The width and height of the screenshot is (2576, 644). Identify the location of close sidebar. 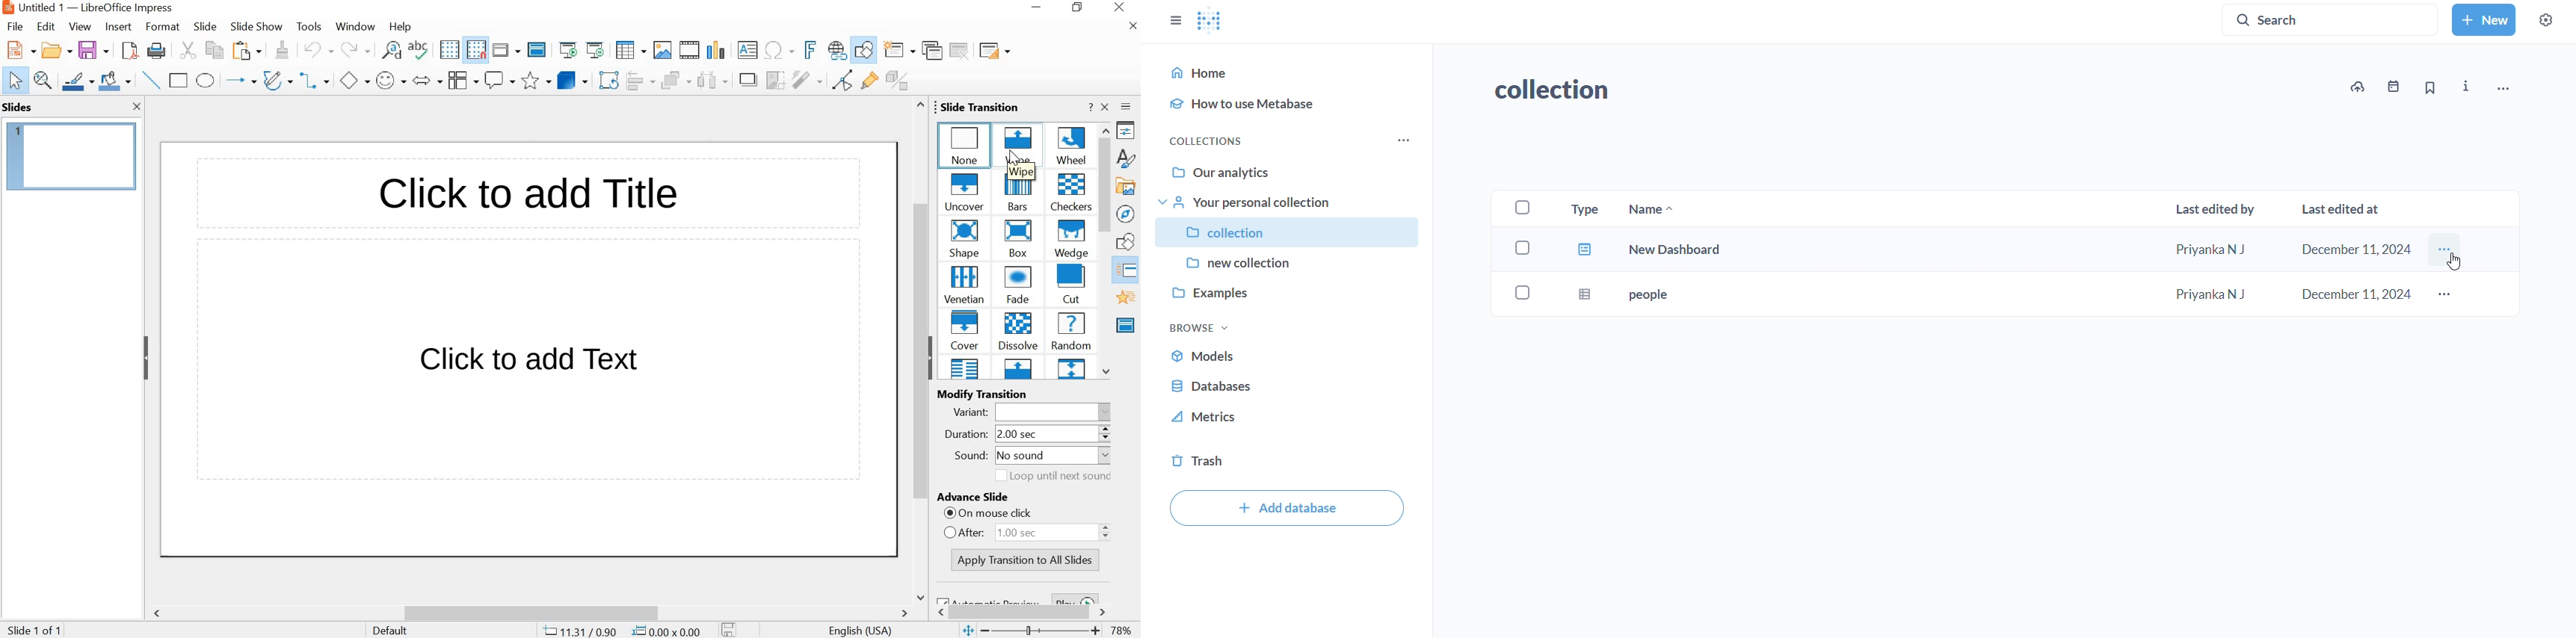
(1174, 20).